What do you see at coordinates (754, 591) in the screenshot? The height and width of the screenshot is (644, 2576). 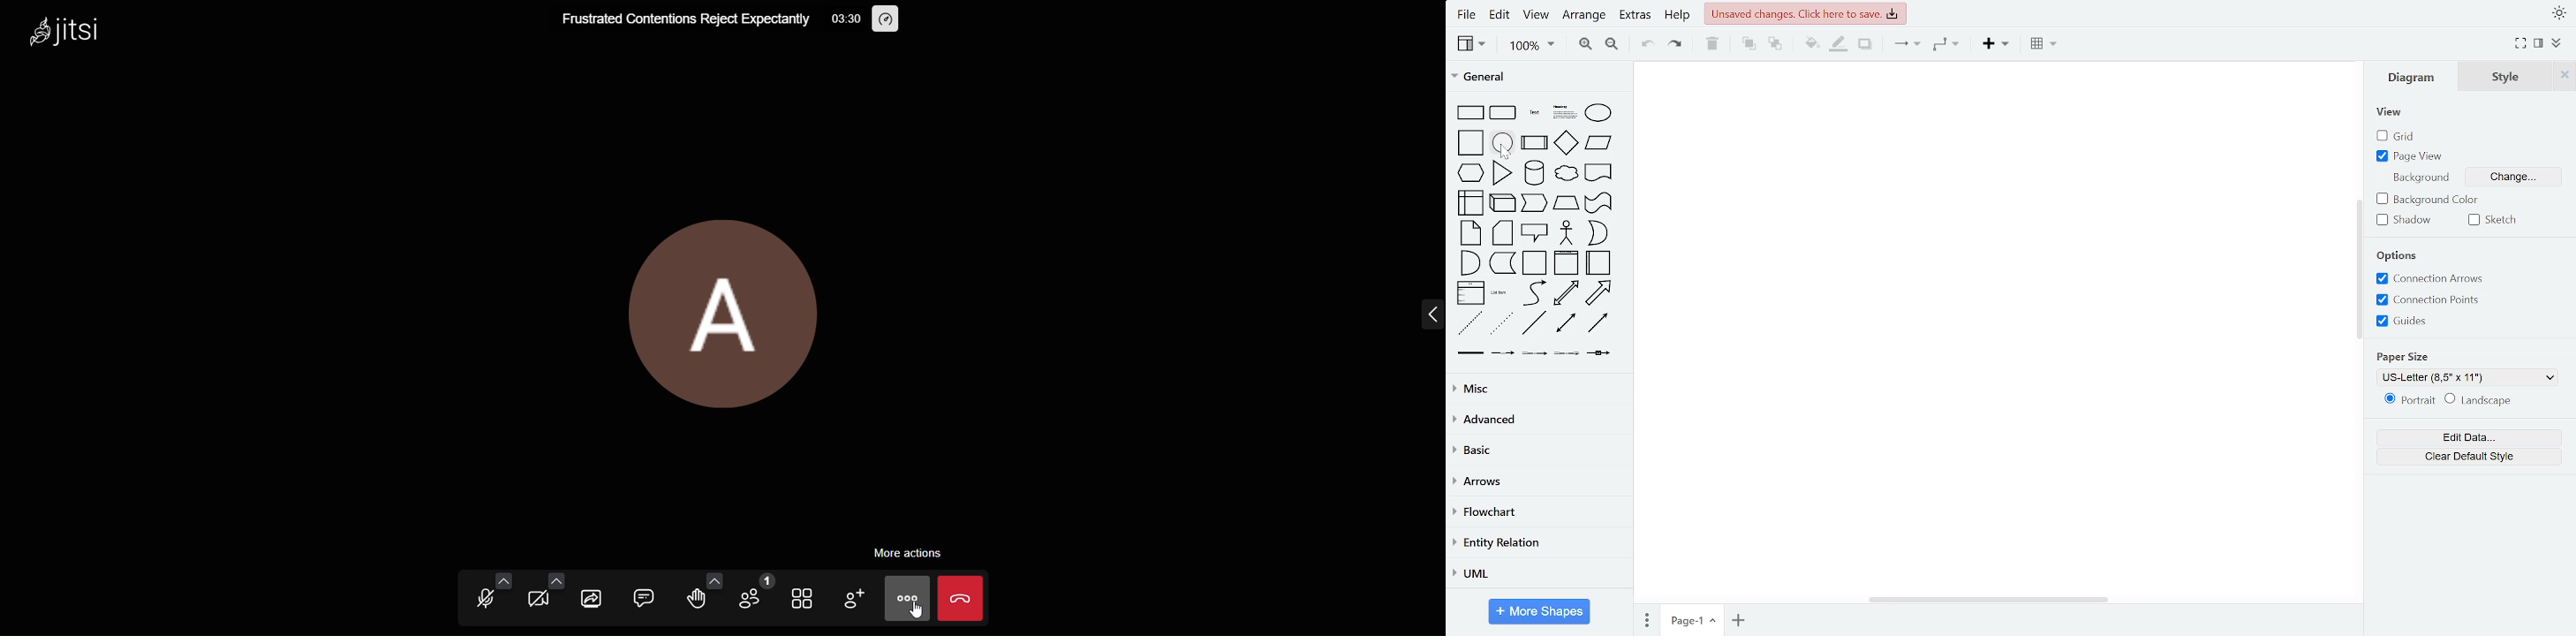 I see `participants` at bounding box center [754, 591].